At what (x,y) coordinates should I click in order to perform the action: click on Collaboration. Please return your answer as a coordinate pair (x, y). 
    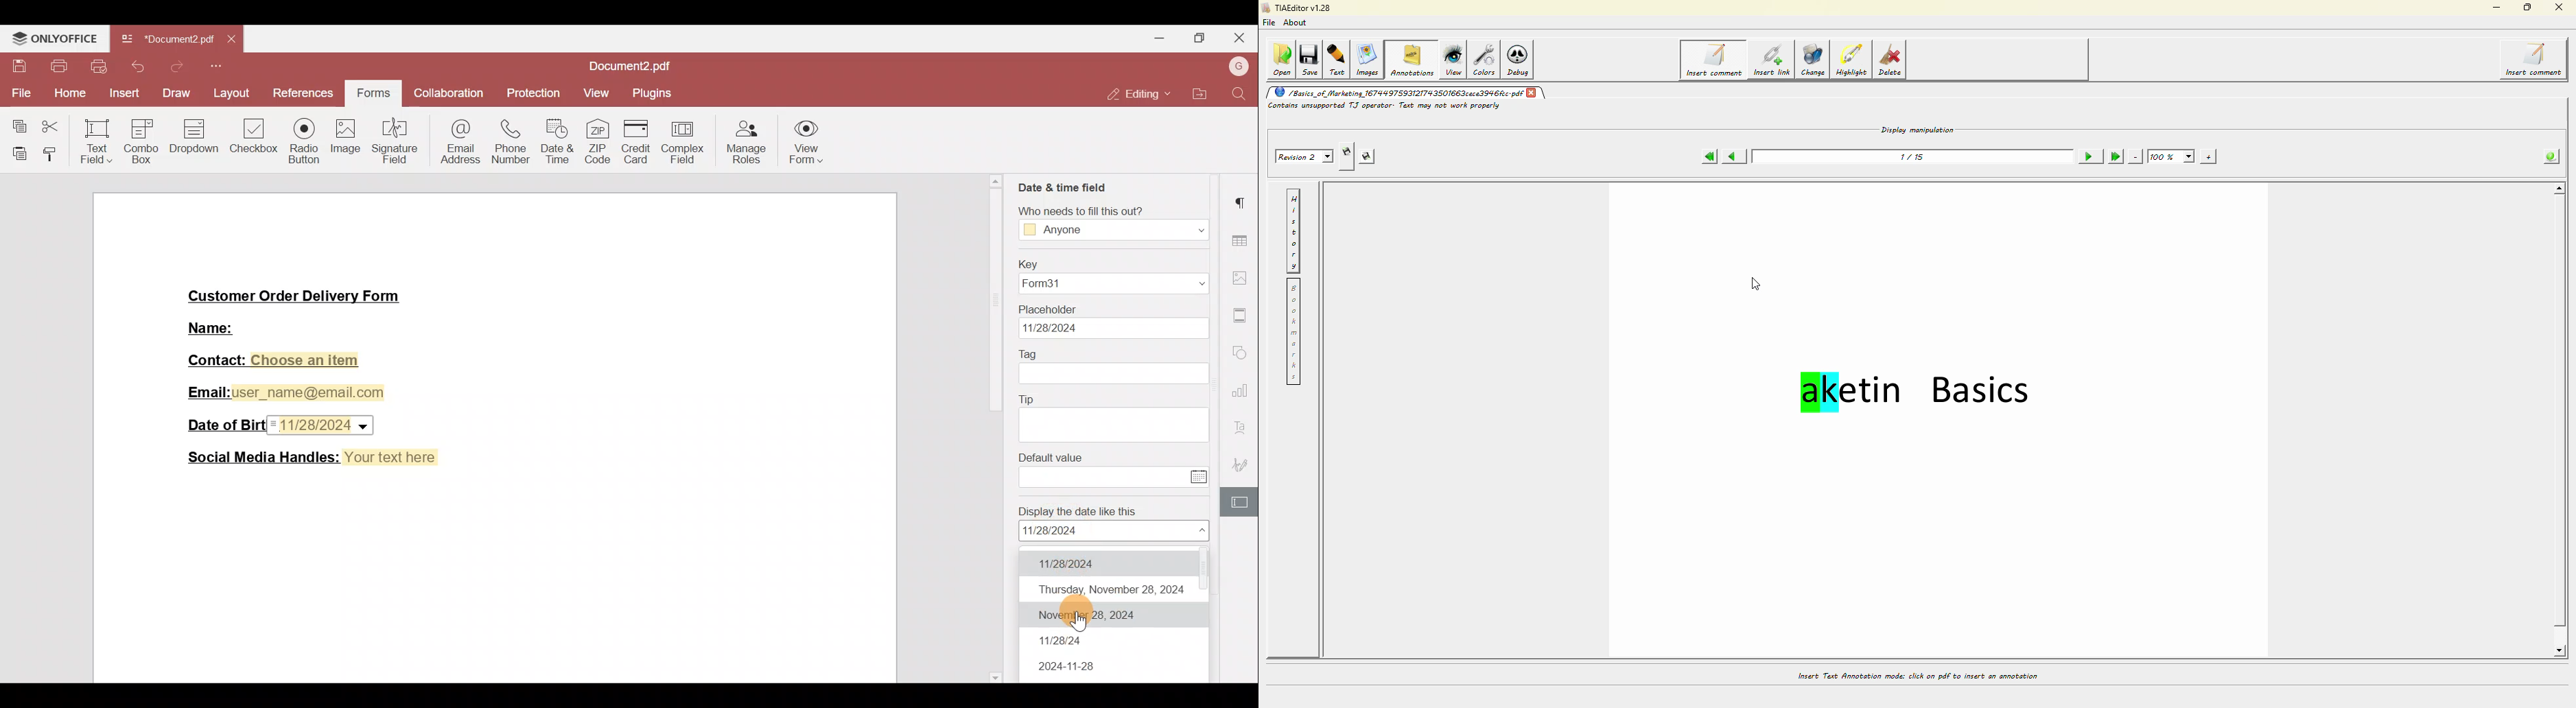
    Looking at the image, I should click on (447, 94).